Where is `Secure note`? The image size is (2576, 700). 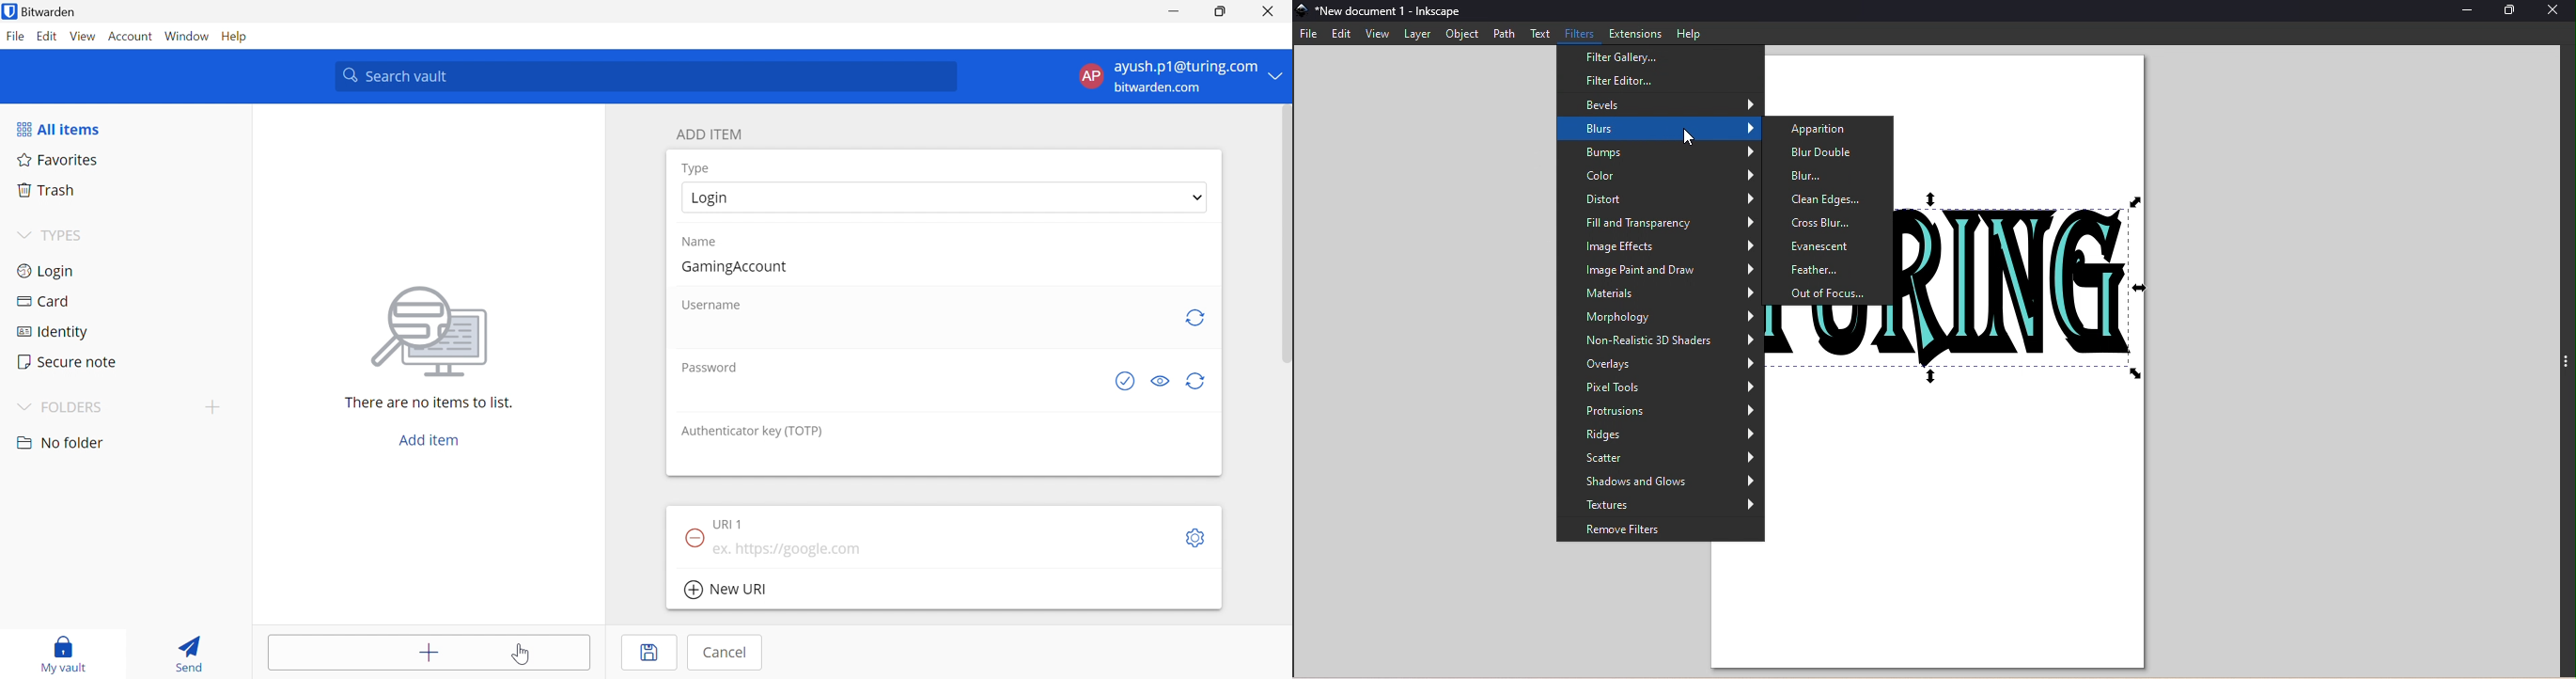
Secure note is located at coordinates (68, 360).